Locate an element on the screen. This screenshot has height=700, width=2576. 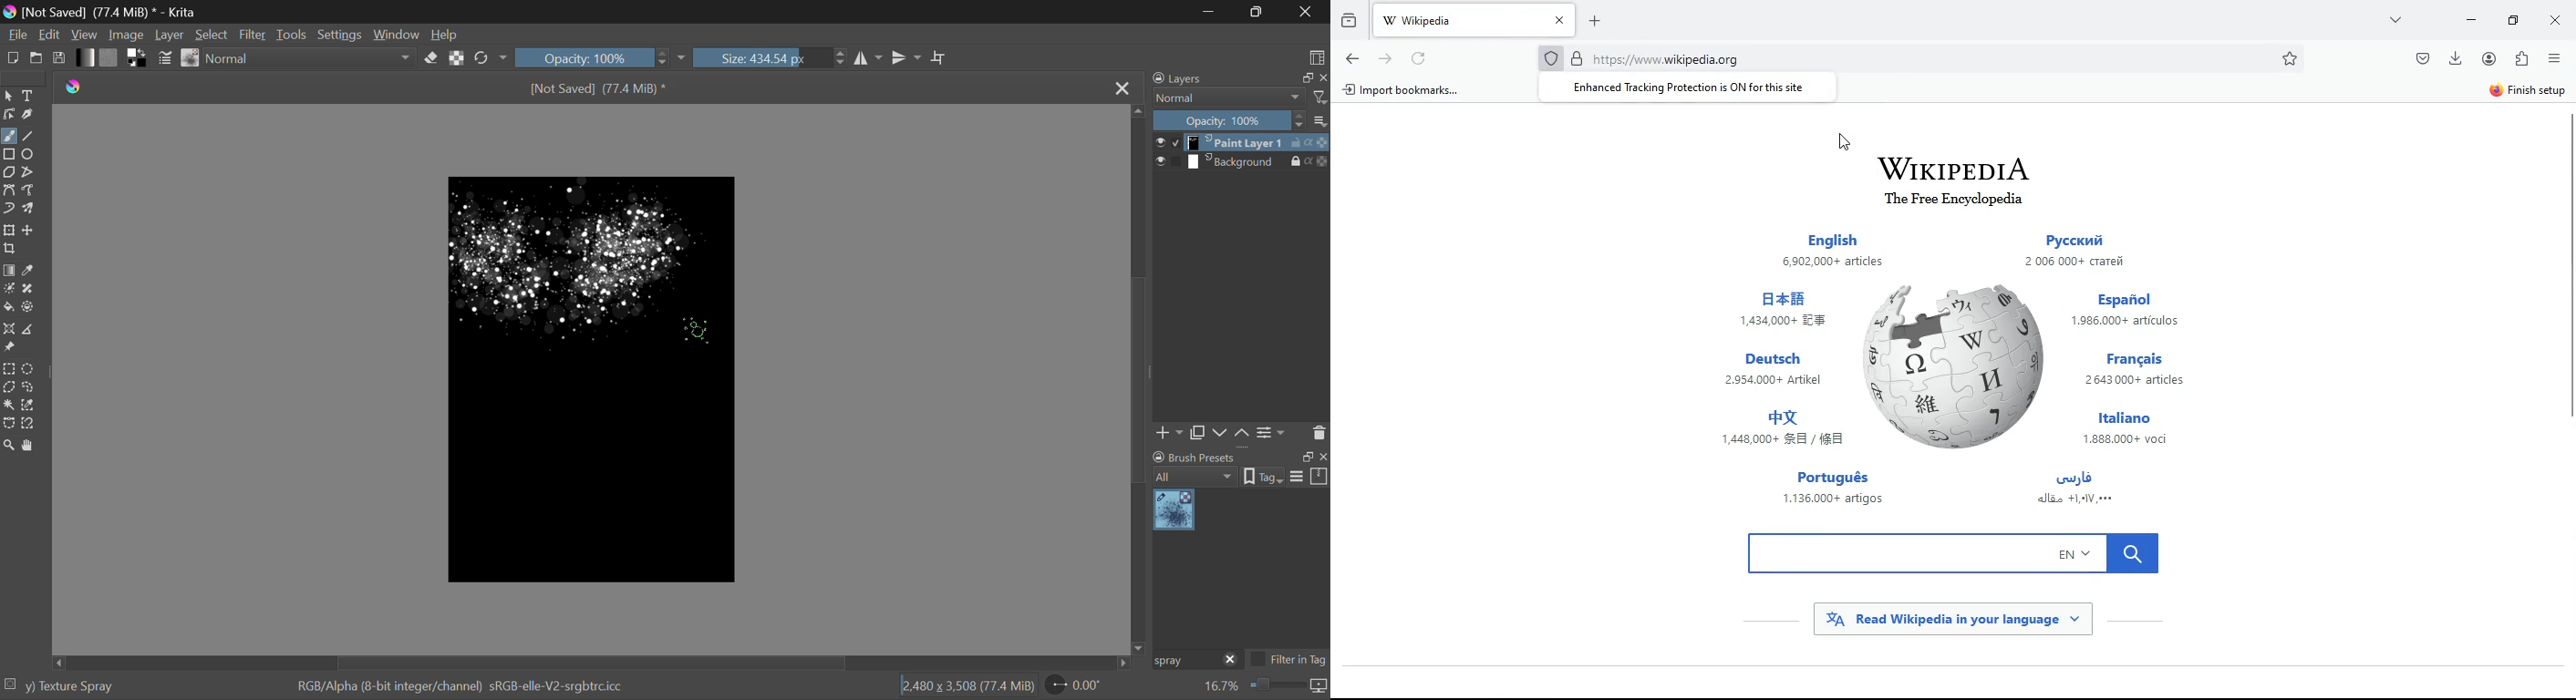
english is located at coordinates (1832, 245).